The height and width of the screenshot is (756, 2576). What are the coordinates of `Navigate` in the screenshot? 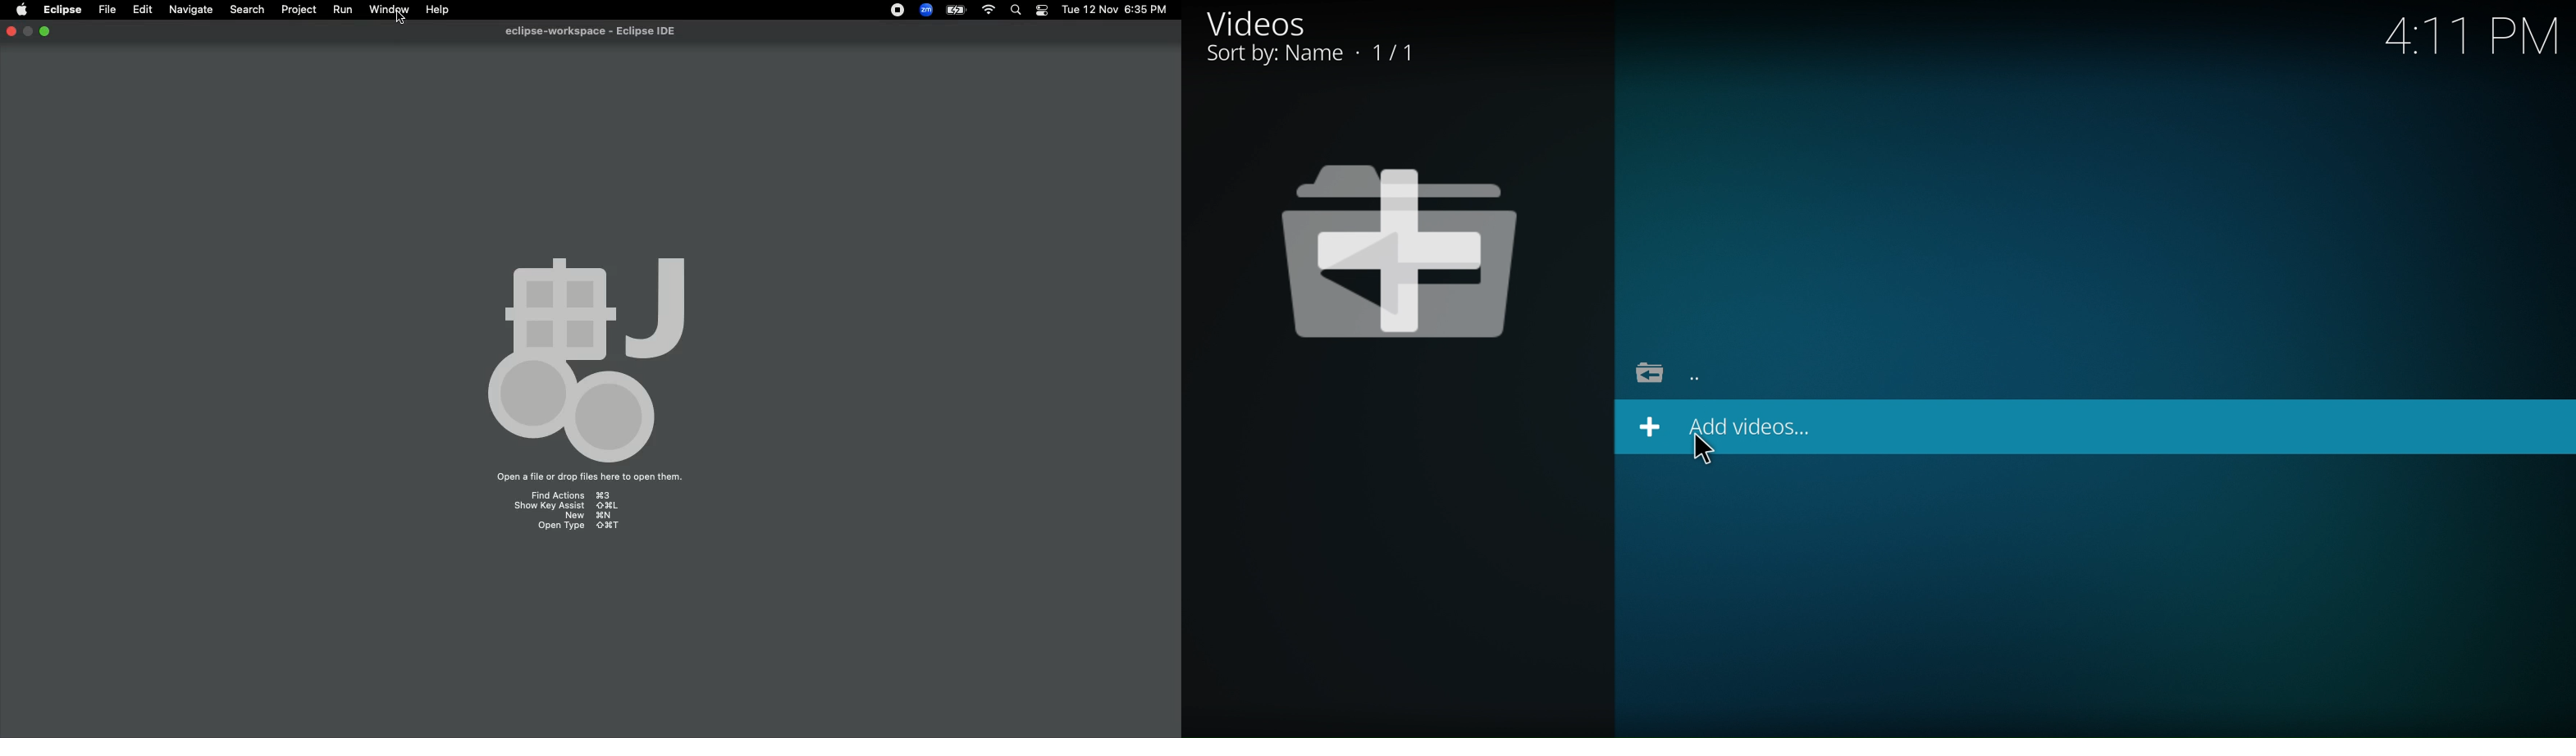 It's located at (192, 10).